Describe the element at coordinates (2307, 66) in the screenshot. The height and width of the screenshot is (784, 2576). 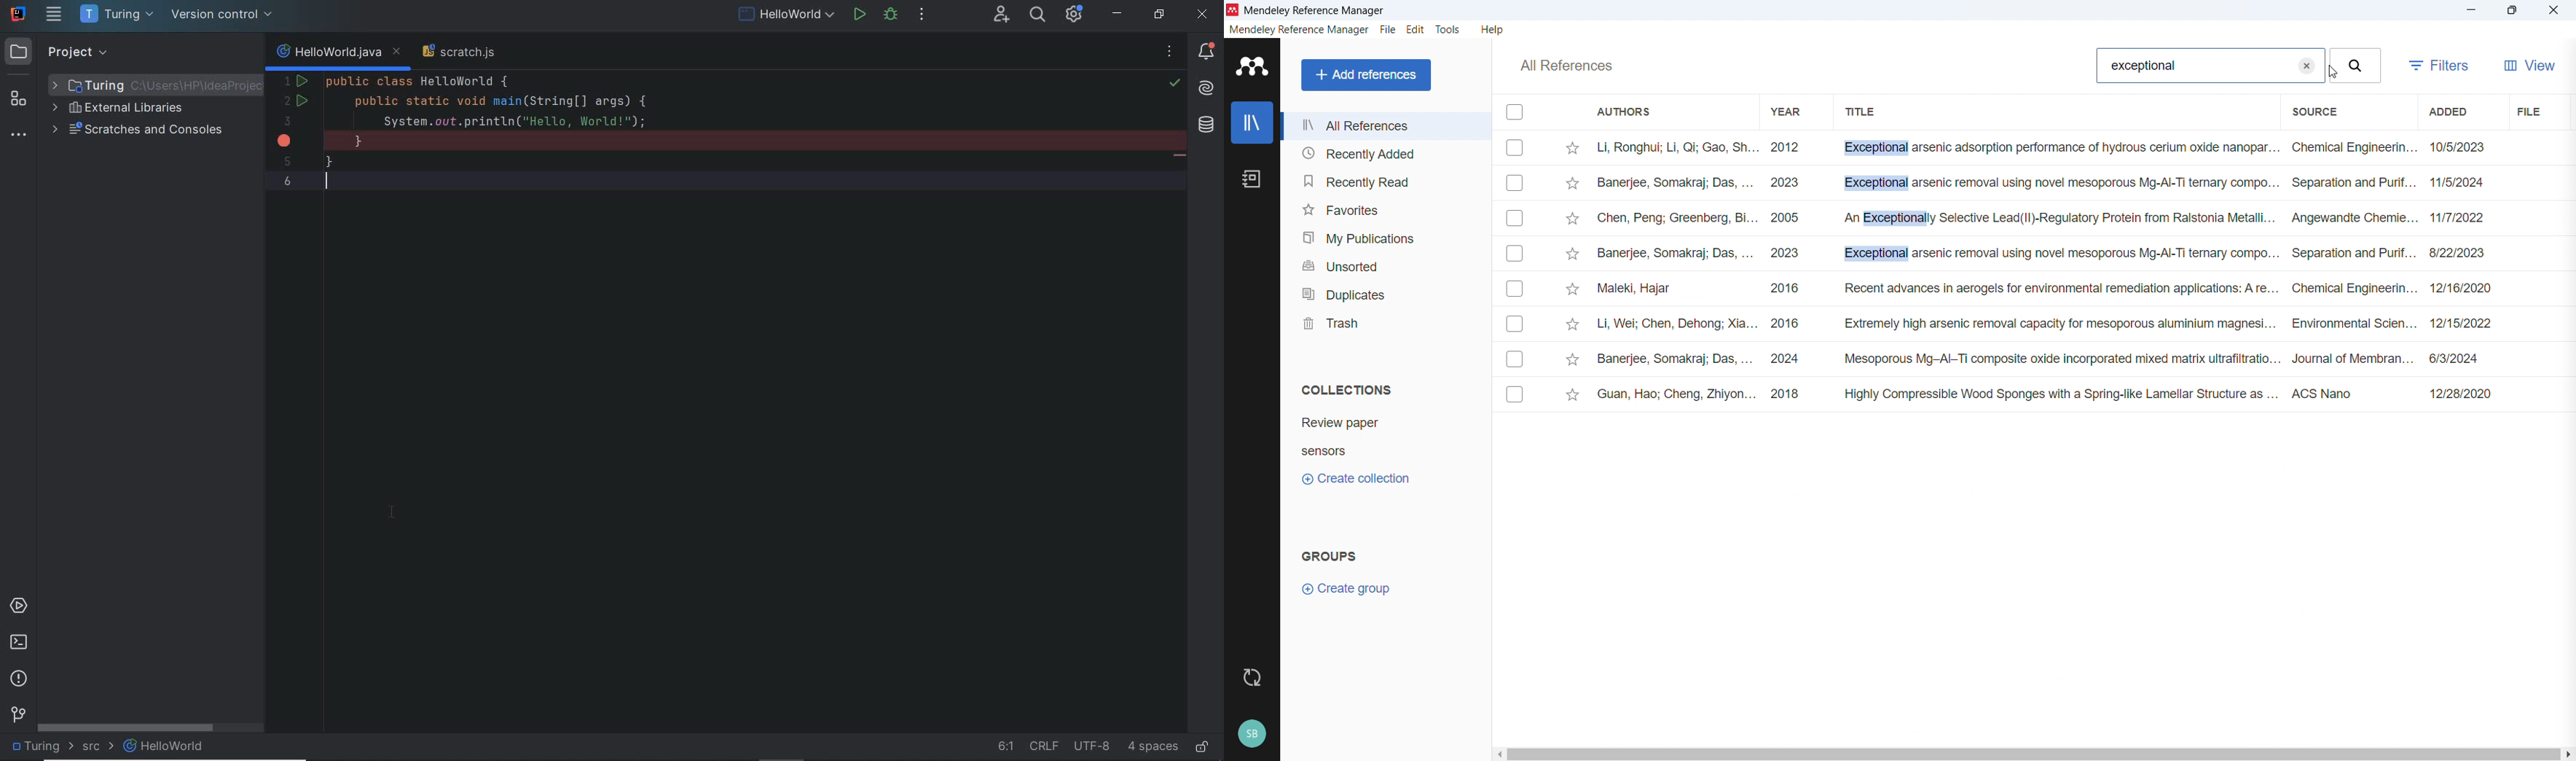
I see `Remove search string` at that location.